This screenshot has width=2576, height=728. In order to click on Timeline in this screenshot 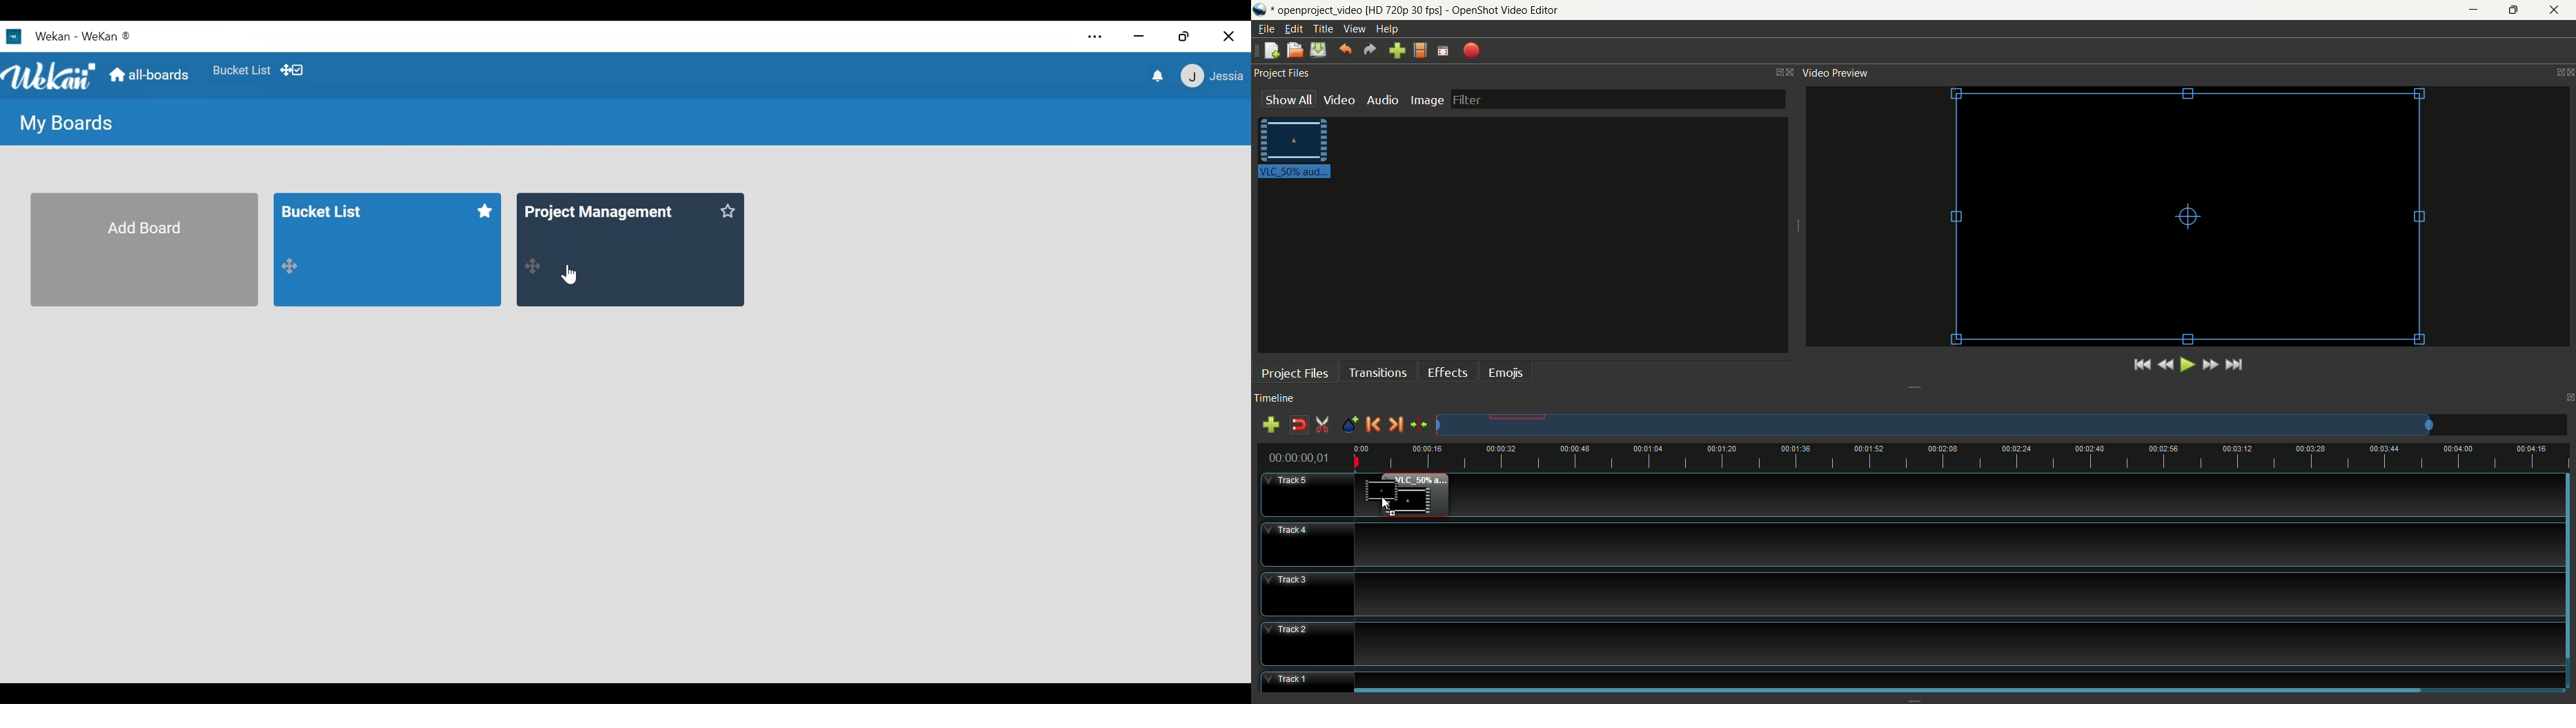, I will do `click(1960, 458)`.